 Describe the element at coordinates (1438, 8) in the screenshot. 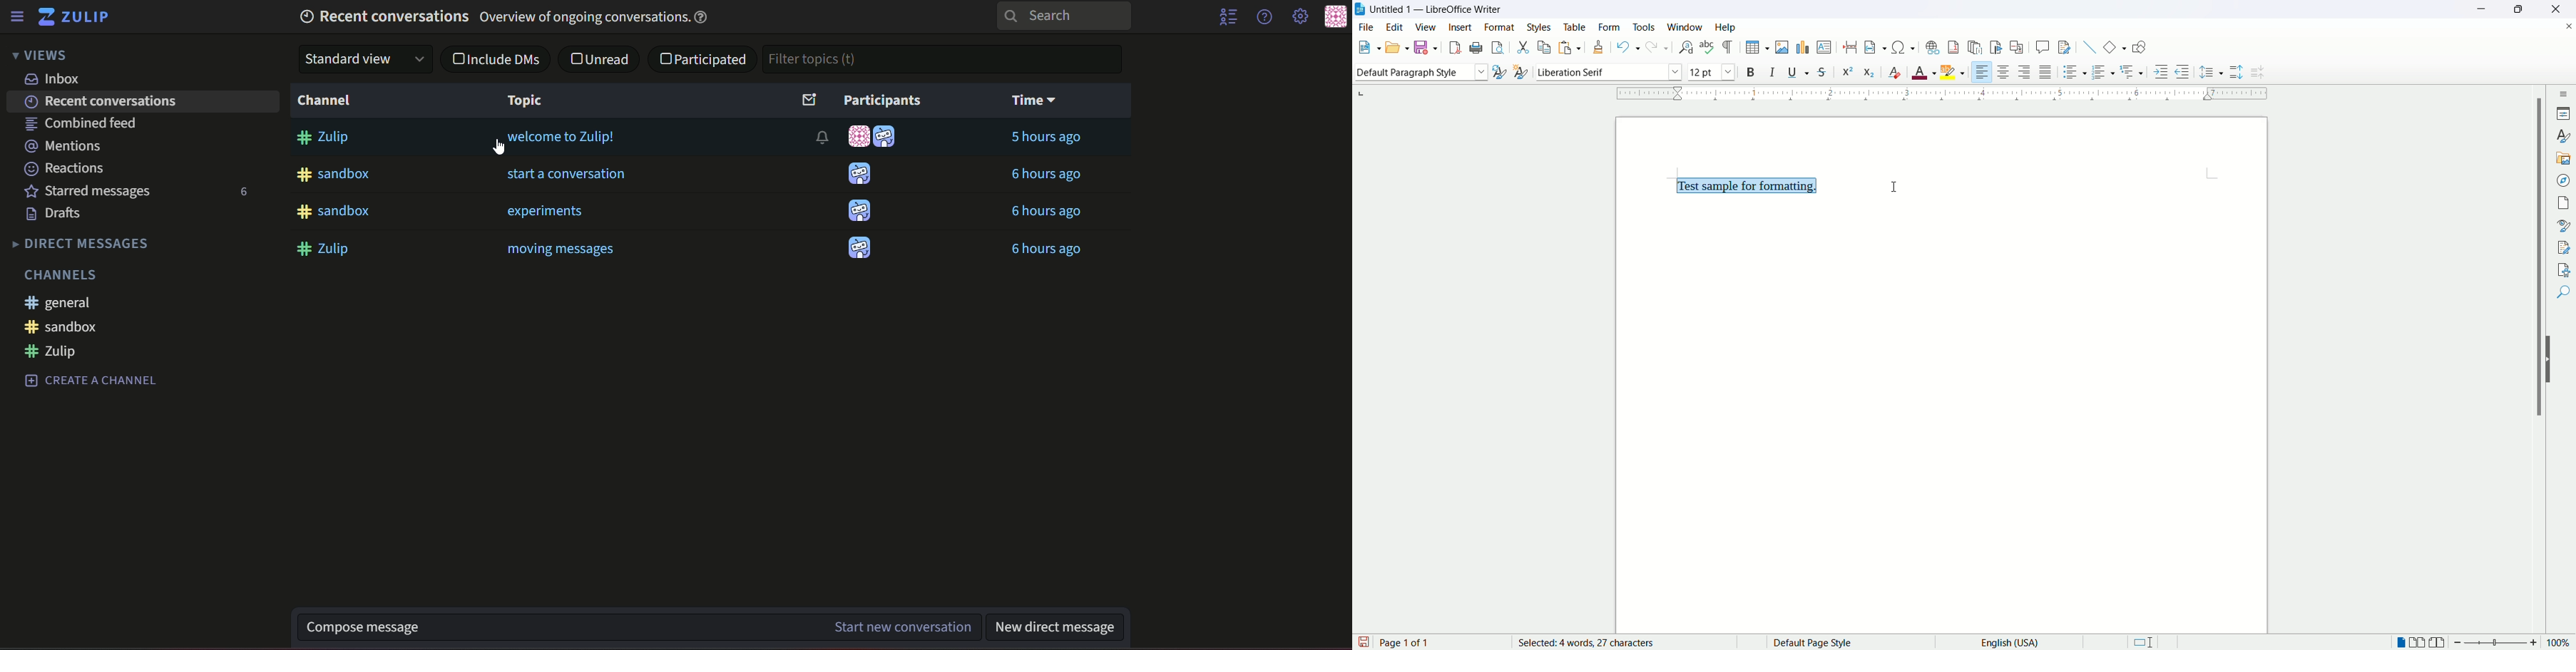

I see `Untitled1 - LibreOffice Writer` at that location.